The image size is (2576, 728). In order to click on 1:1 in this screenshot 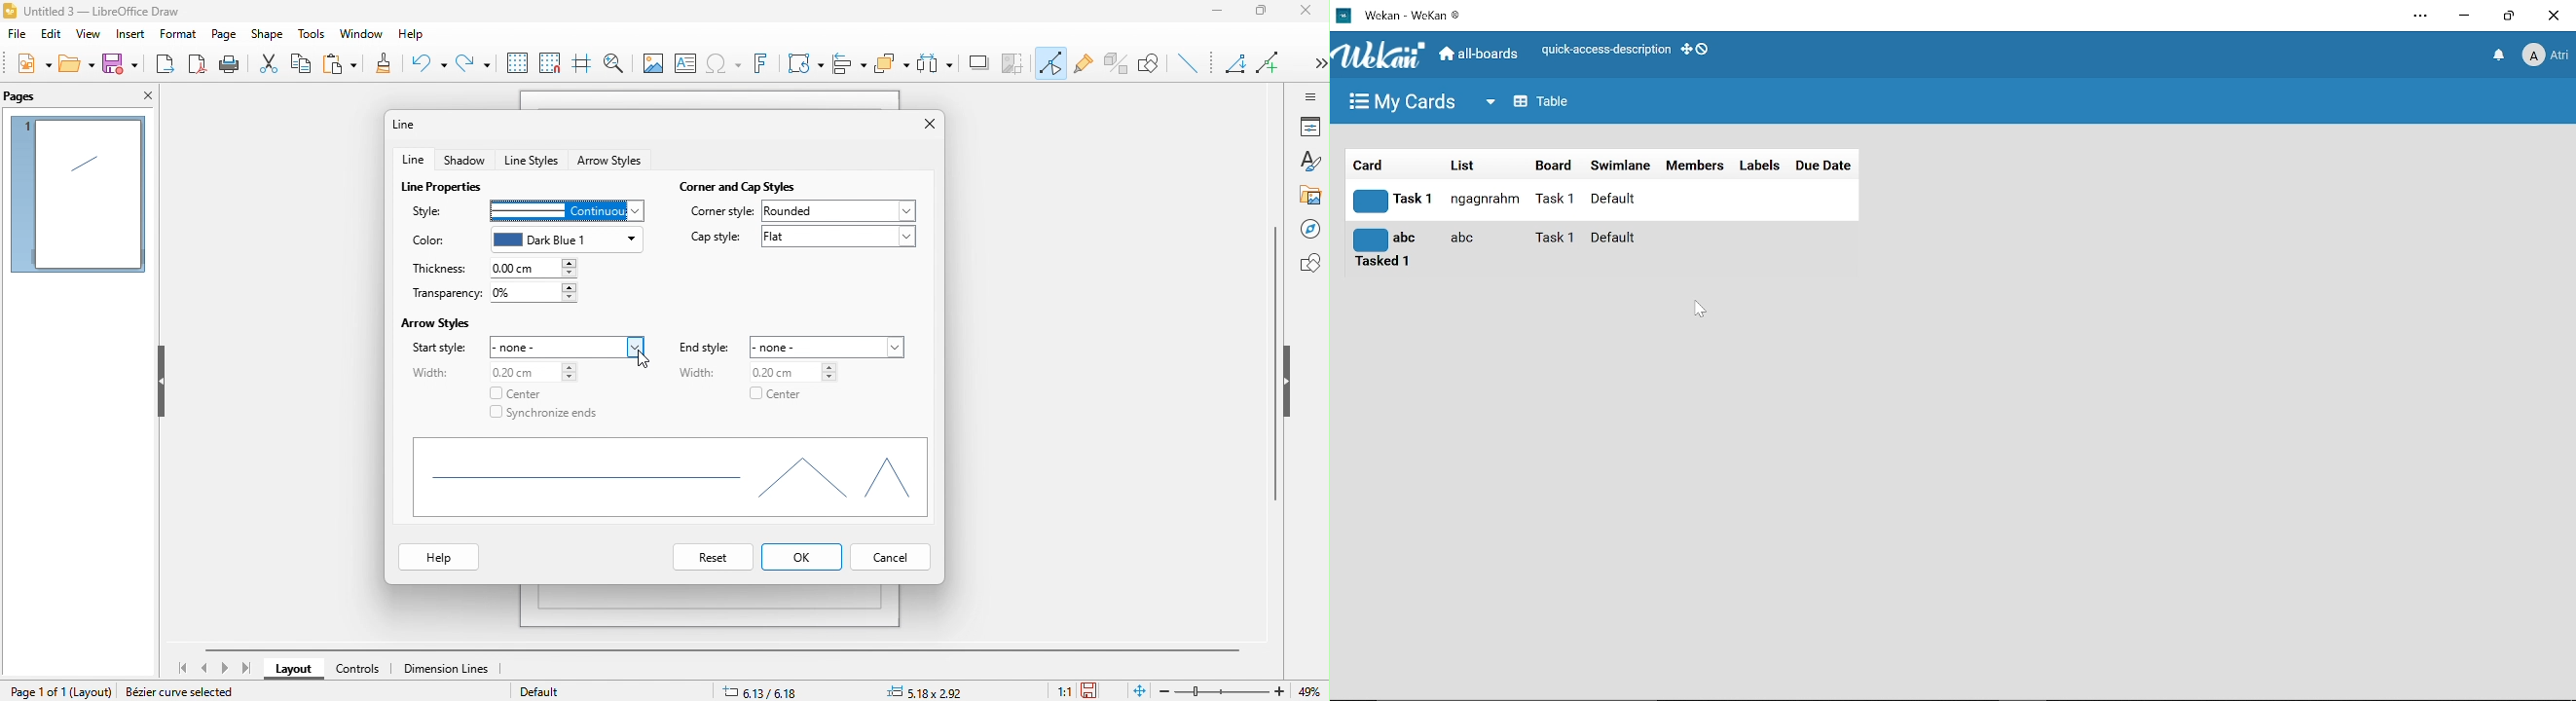, I will do `click(1063, 691)`.